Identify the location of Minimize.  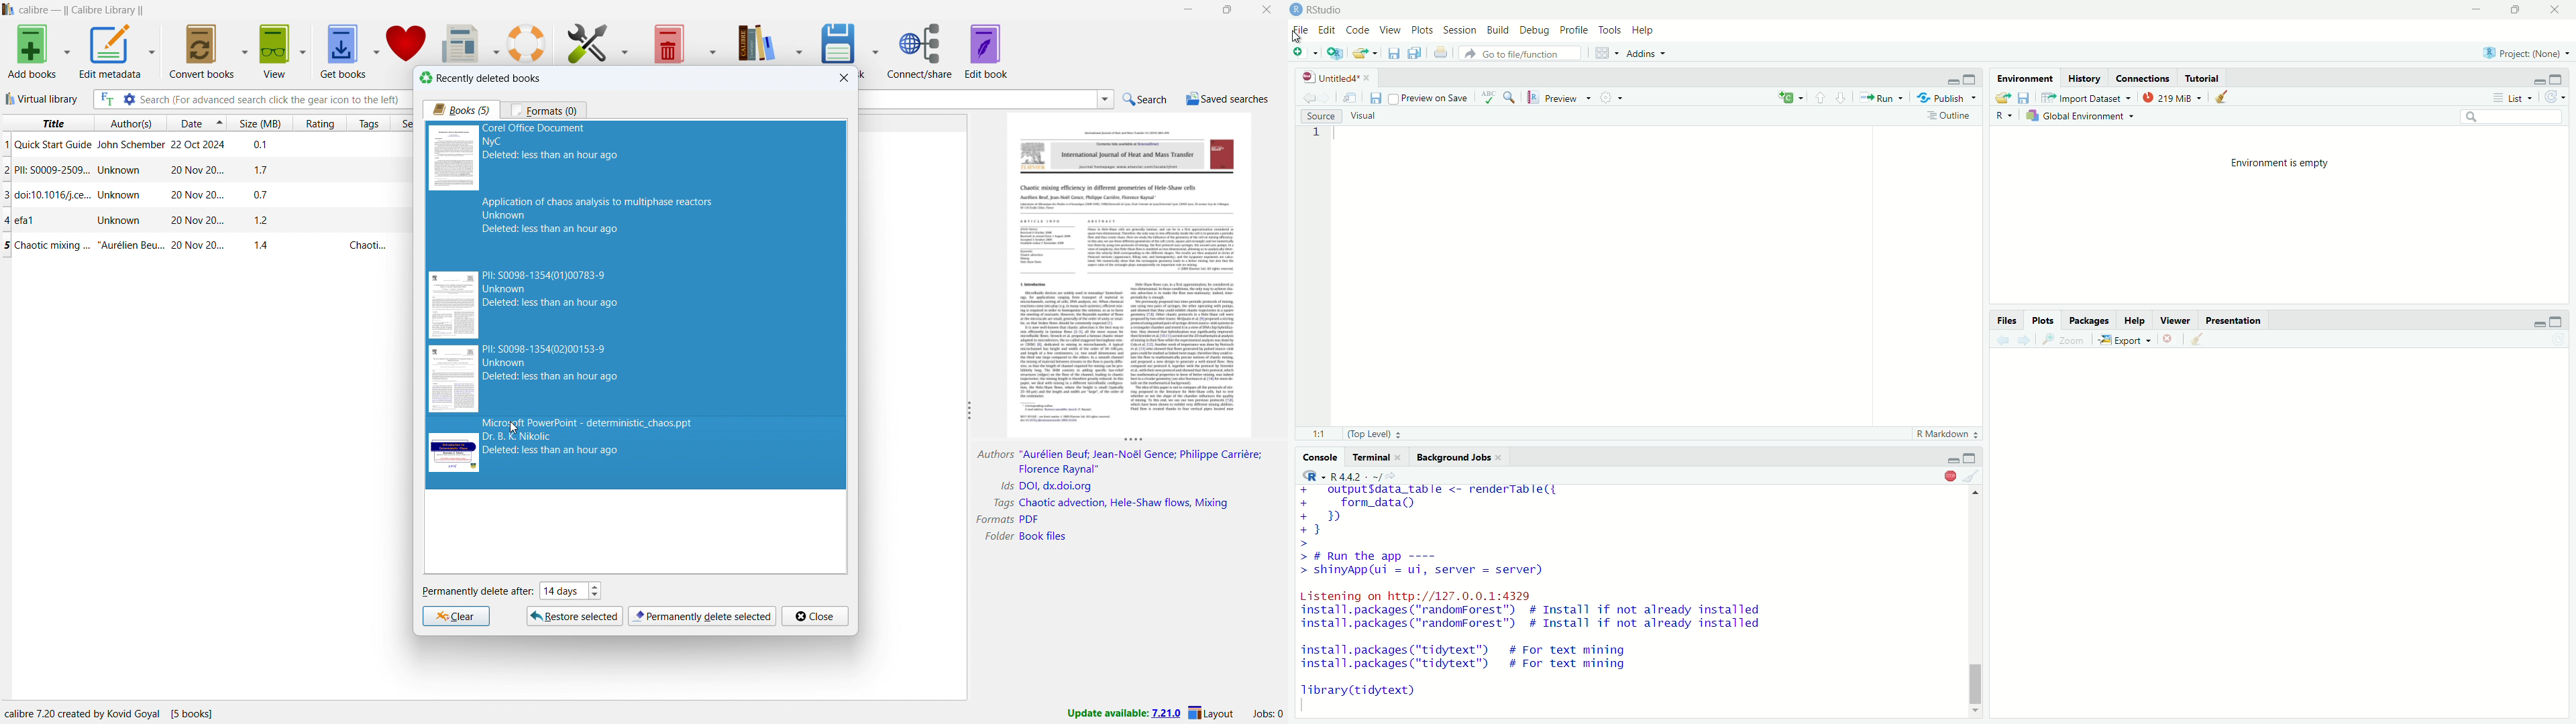
(2477, 9).